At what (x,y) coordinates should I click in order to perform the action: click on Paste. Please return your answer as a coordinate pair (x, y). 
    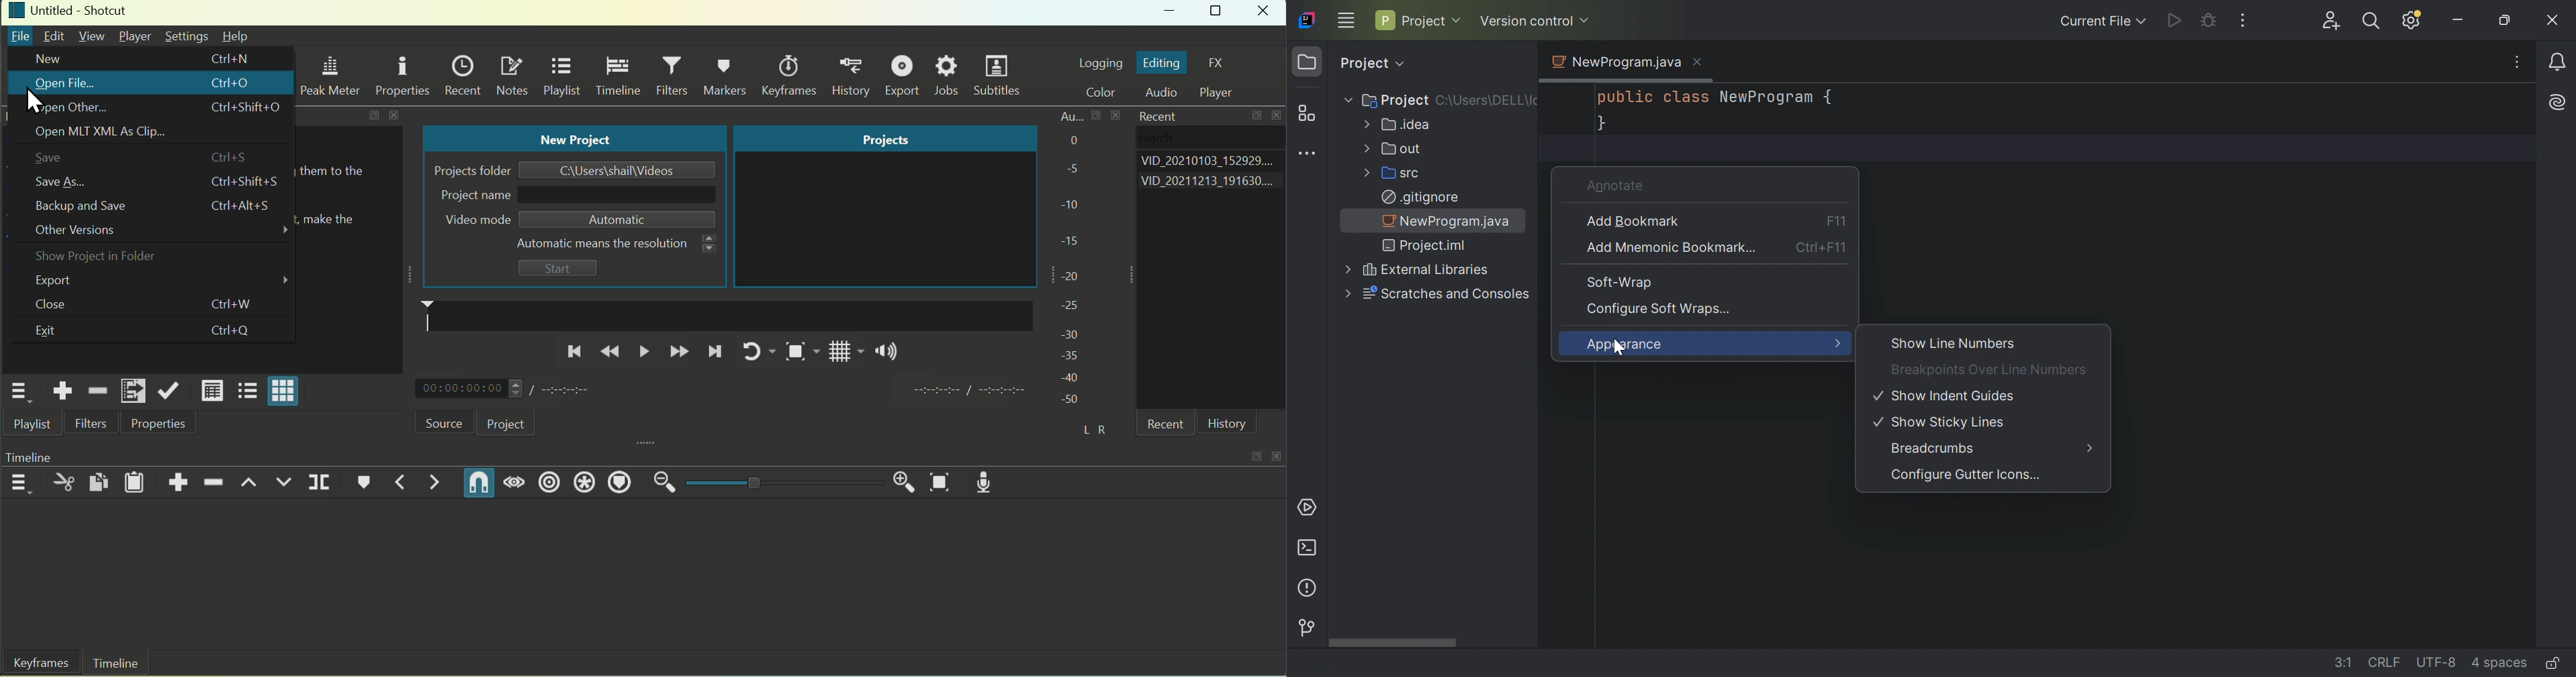
    Looking at the image, I should click on (135, 481).